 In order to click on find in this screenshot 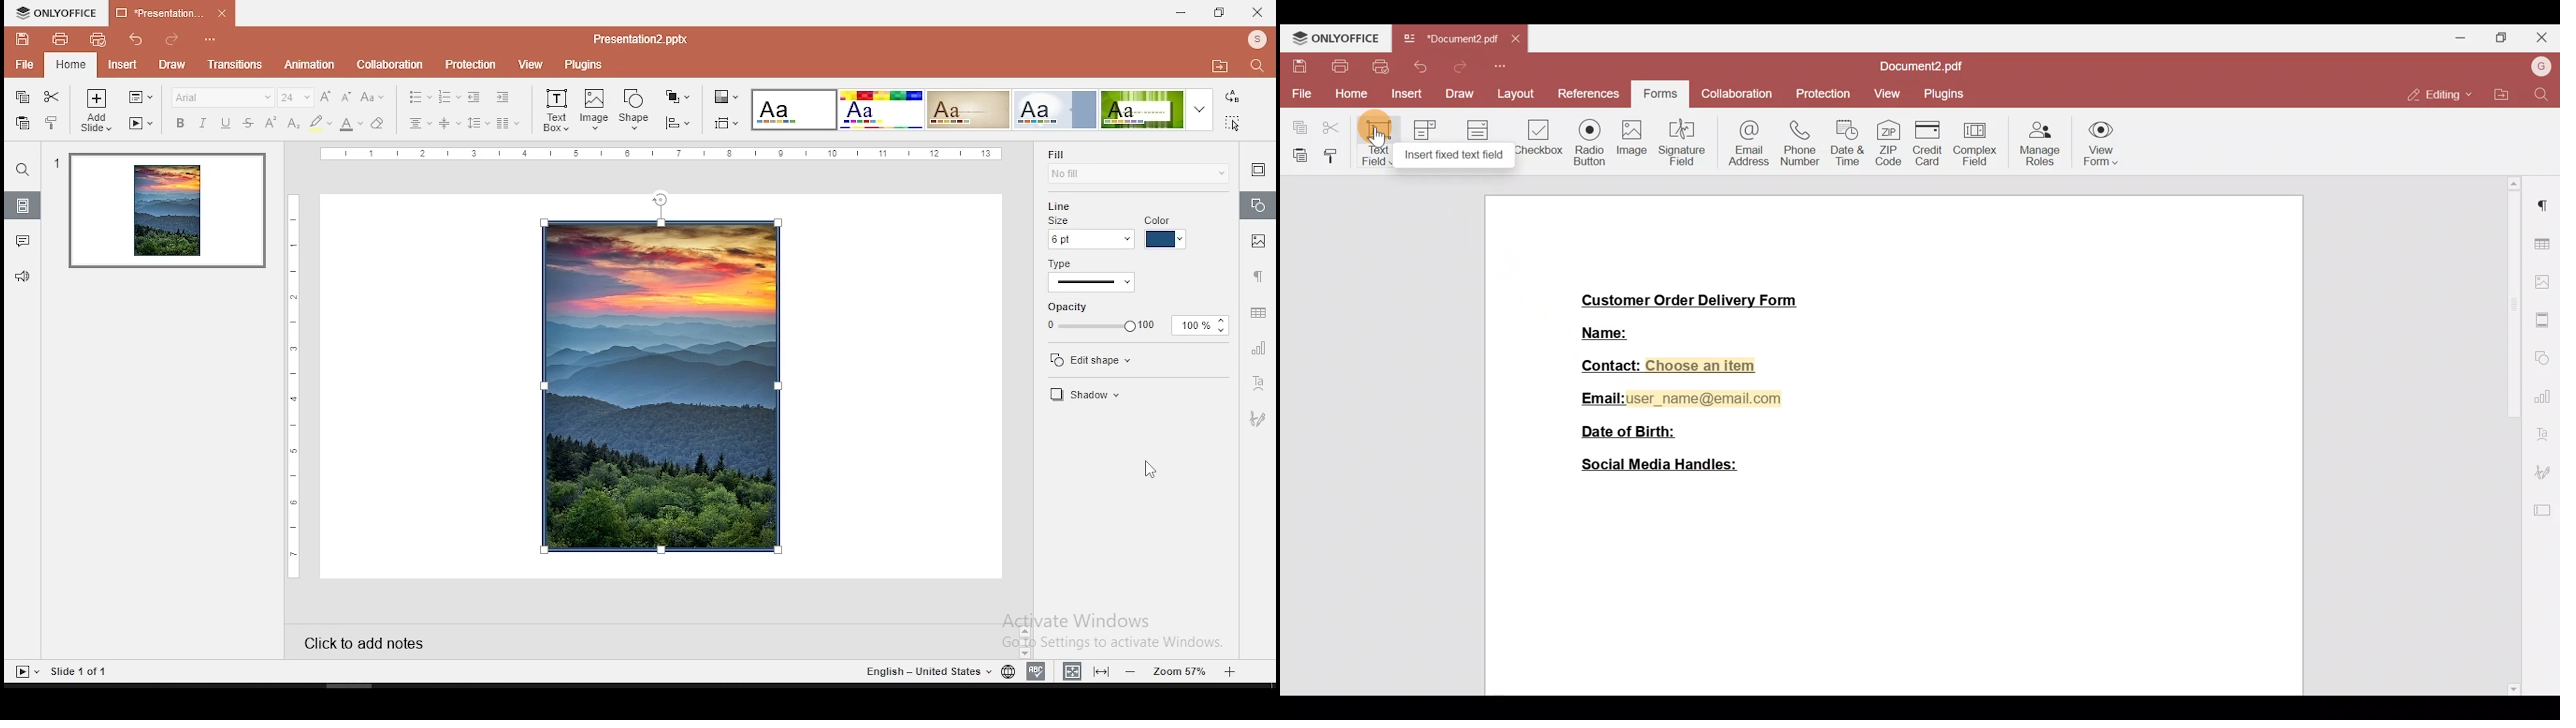, I will do `click(24, 171)`.